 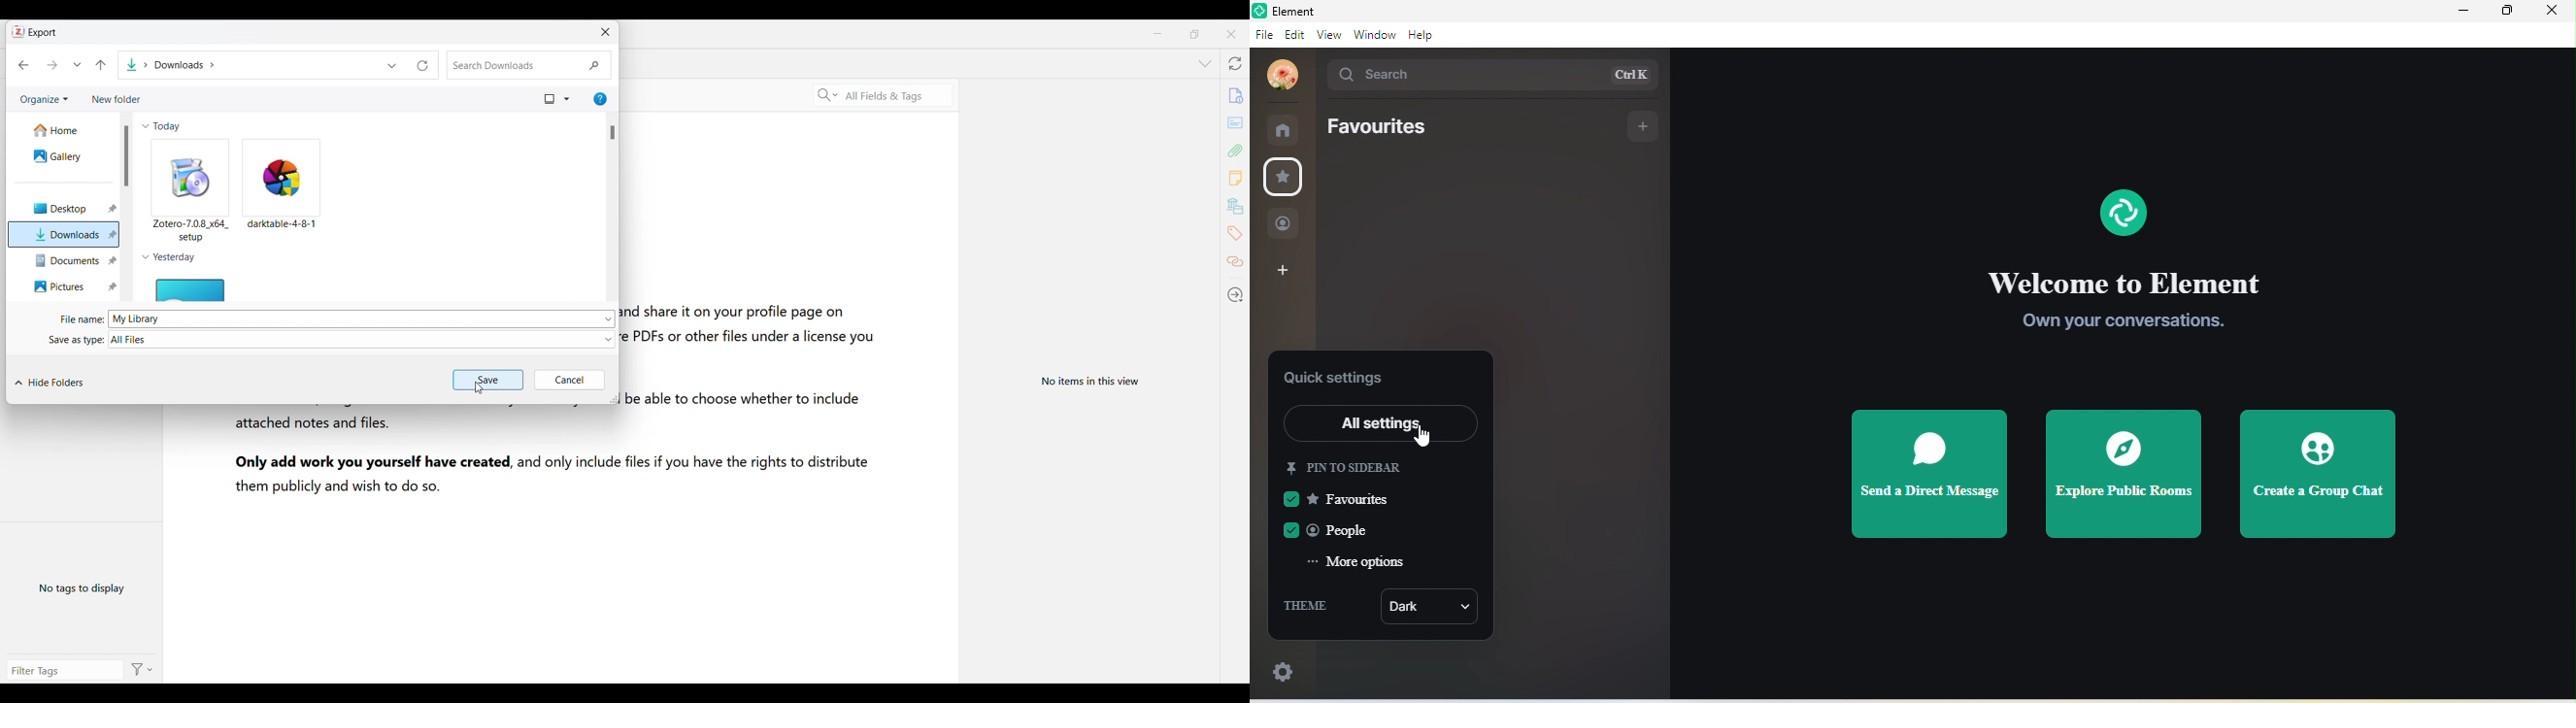 I want to click on title, so click(x=1299, y=11).